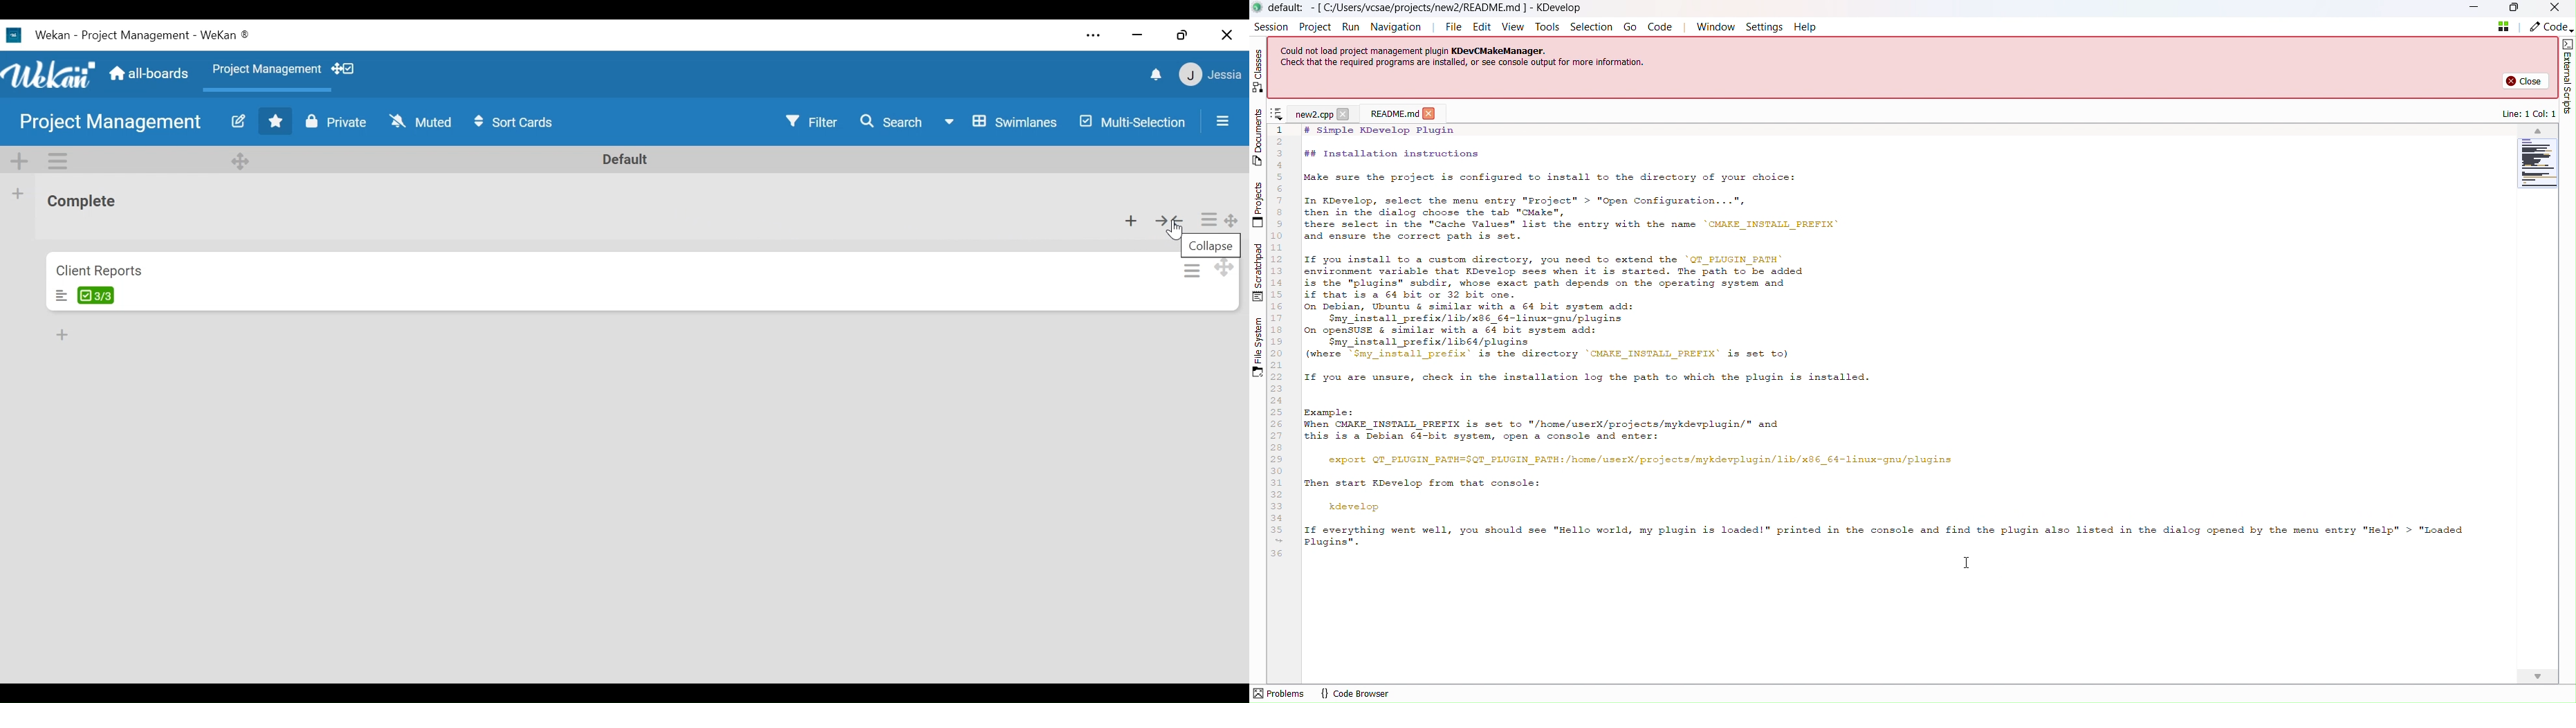 This screenshot has height=728, width=2576. Describe the element at coordinates (1172, 219) in the screenshot. I see `Collapse` at that location.